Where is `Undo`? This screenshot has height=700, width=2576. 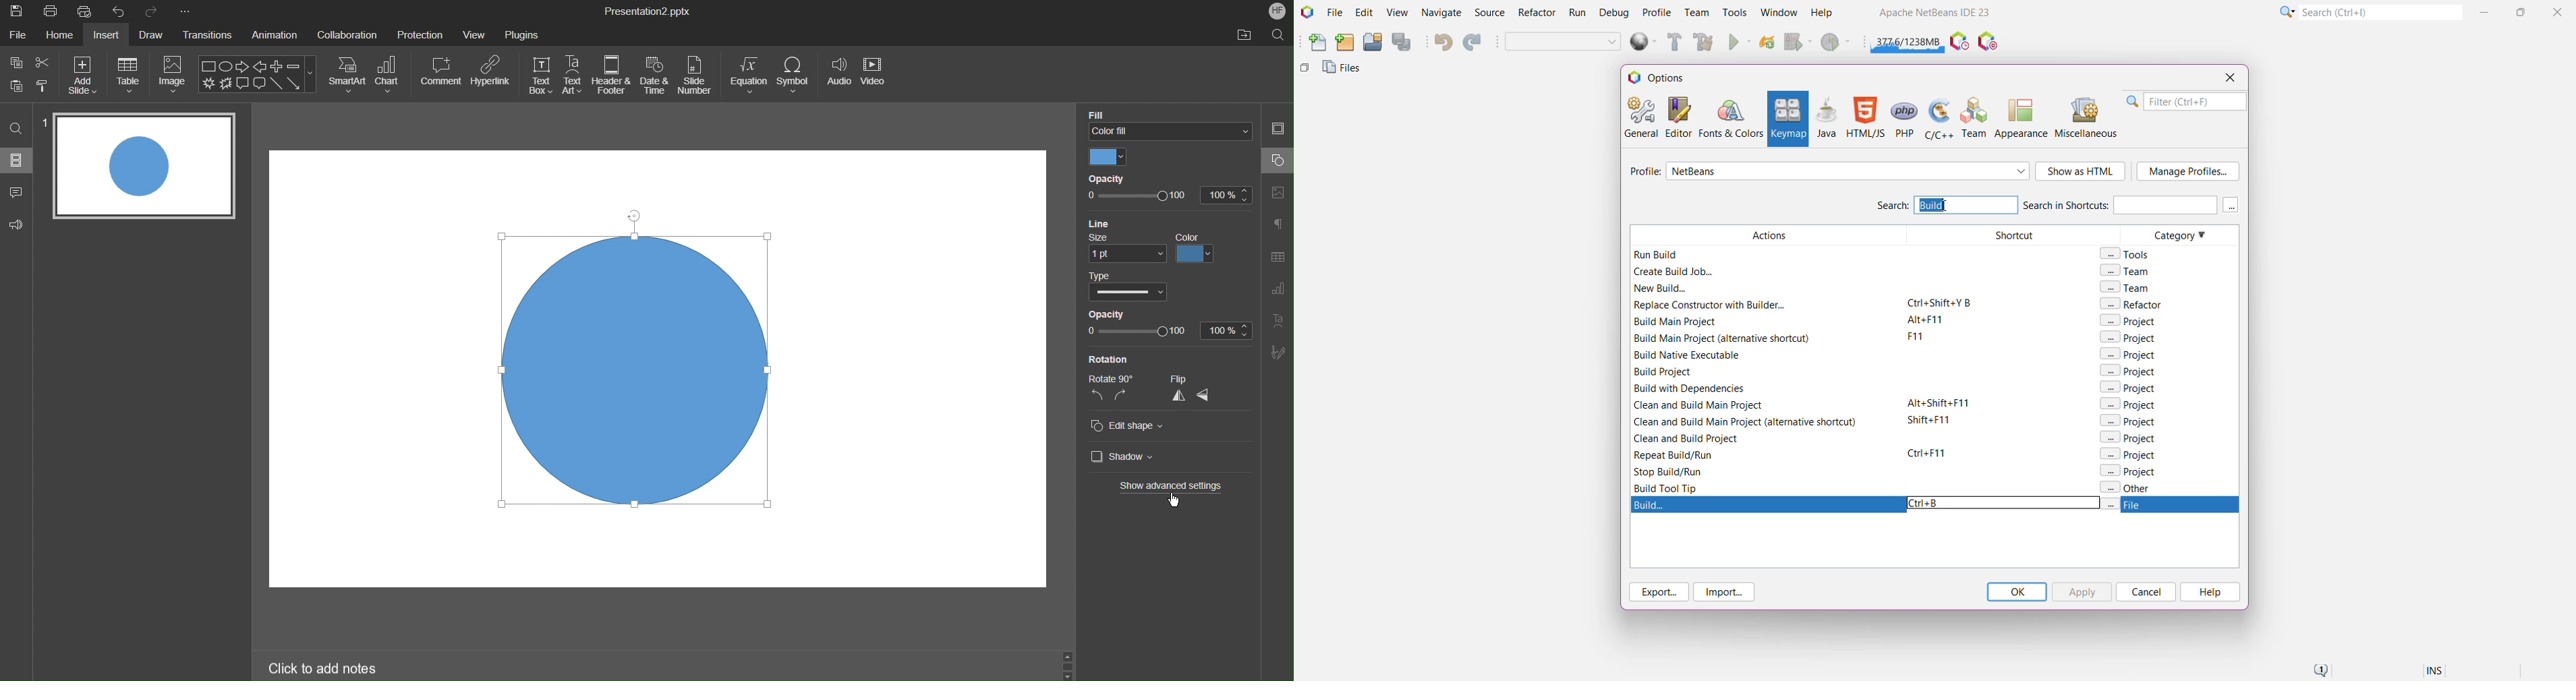
Undo is located at coordinates (121, 11).